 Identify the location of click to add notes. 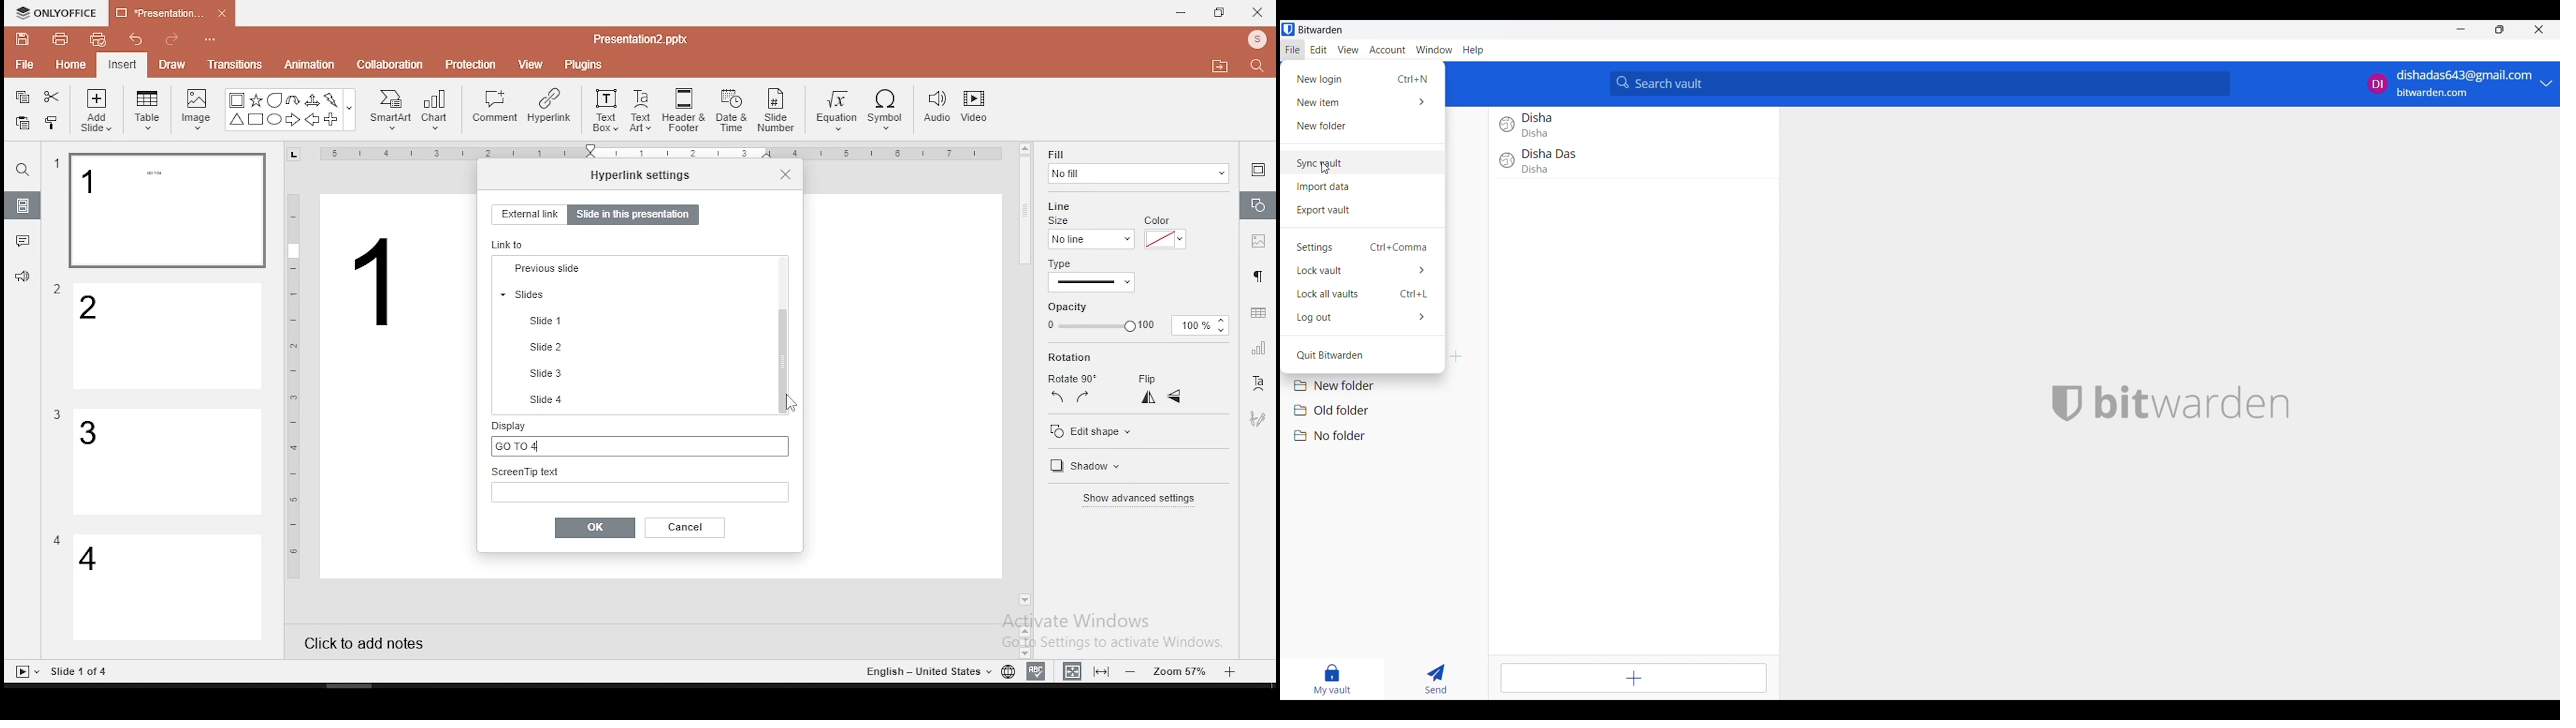
(370, 641).